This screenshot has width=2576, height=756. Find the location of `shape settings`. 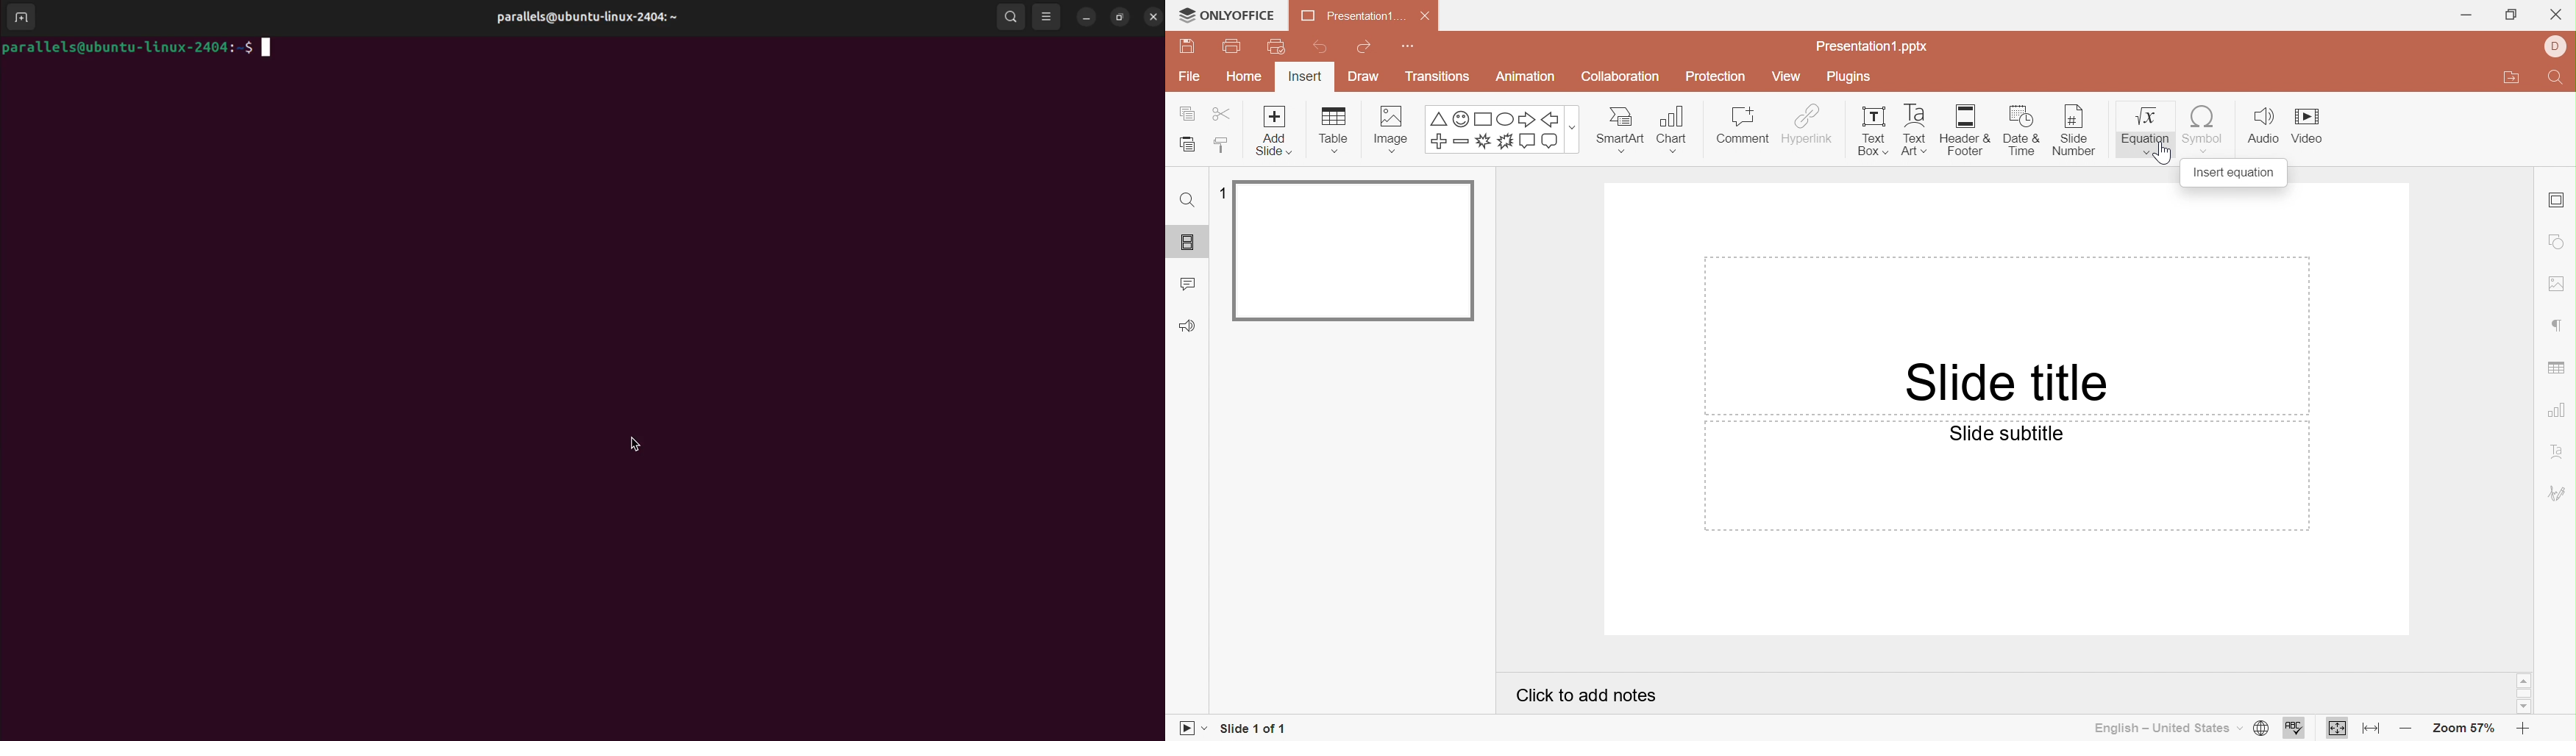

shape settings is located at coordinates (2558, 242).